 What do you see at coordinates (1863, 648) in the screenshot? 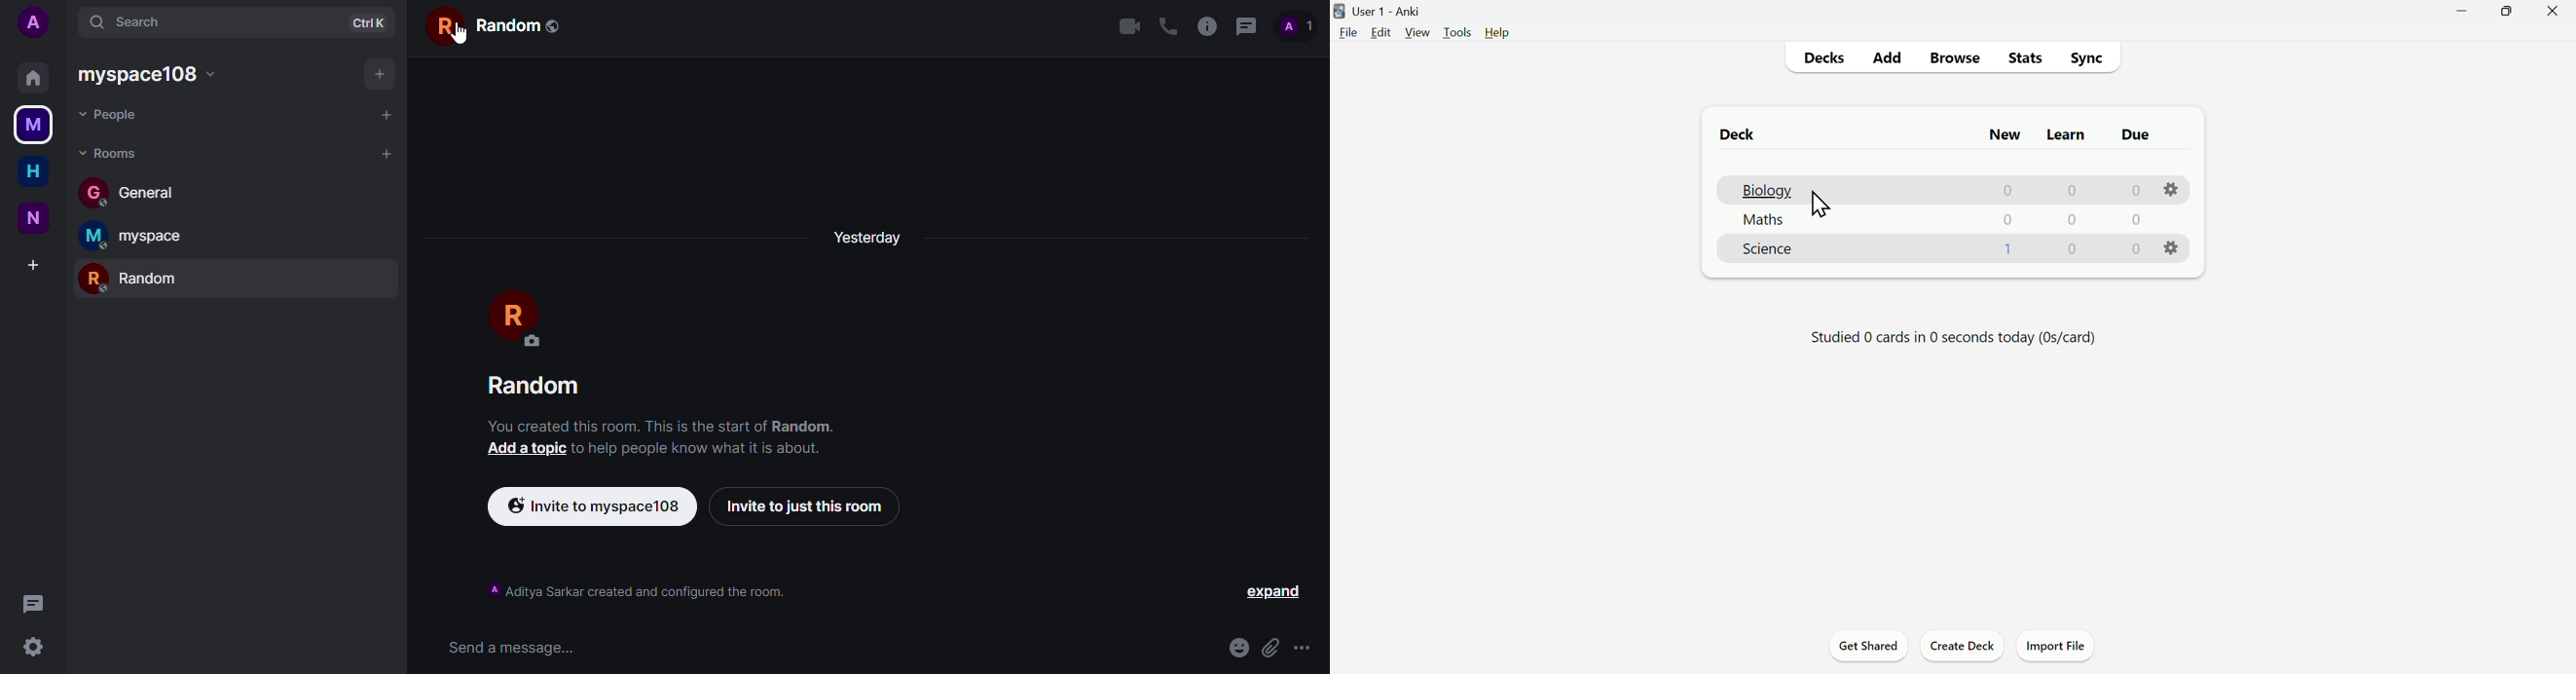
I see `Get Shared` at bounding box center [1863, 648].